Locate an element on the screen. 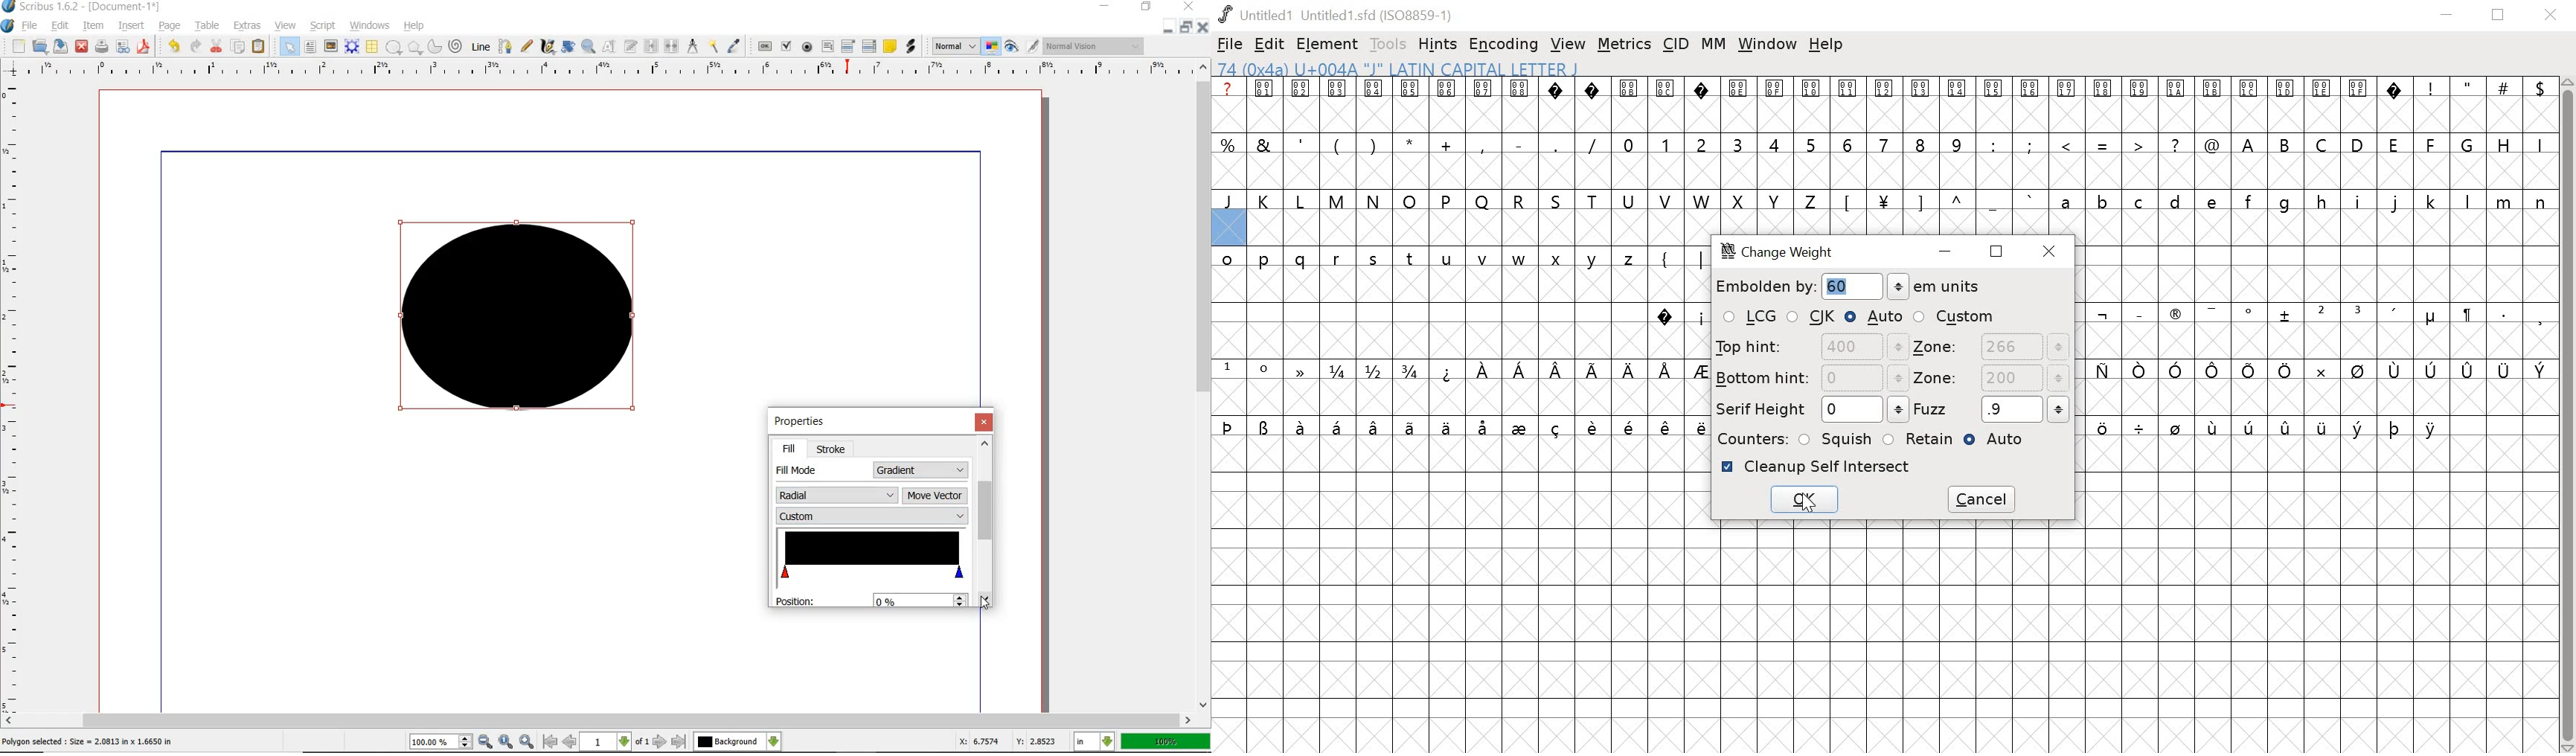 The width and height of the screenshot is (2576, 756). symbol is located at coordinates (1298, 369).